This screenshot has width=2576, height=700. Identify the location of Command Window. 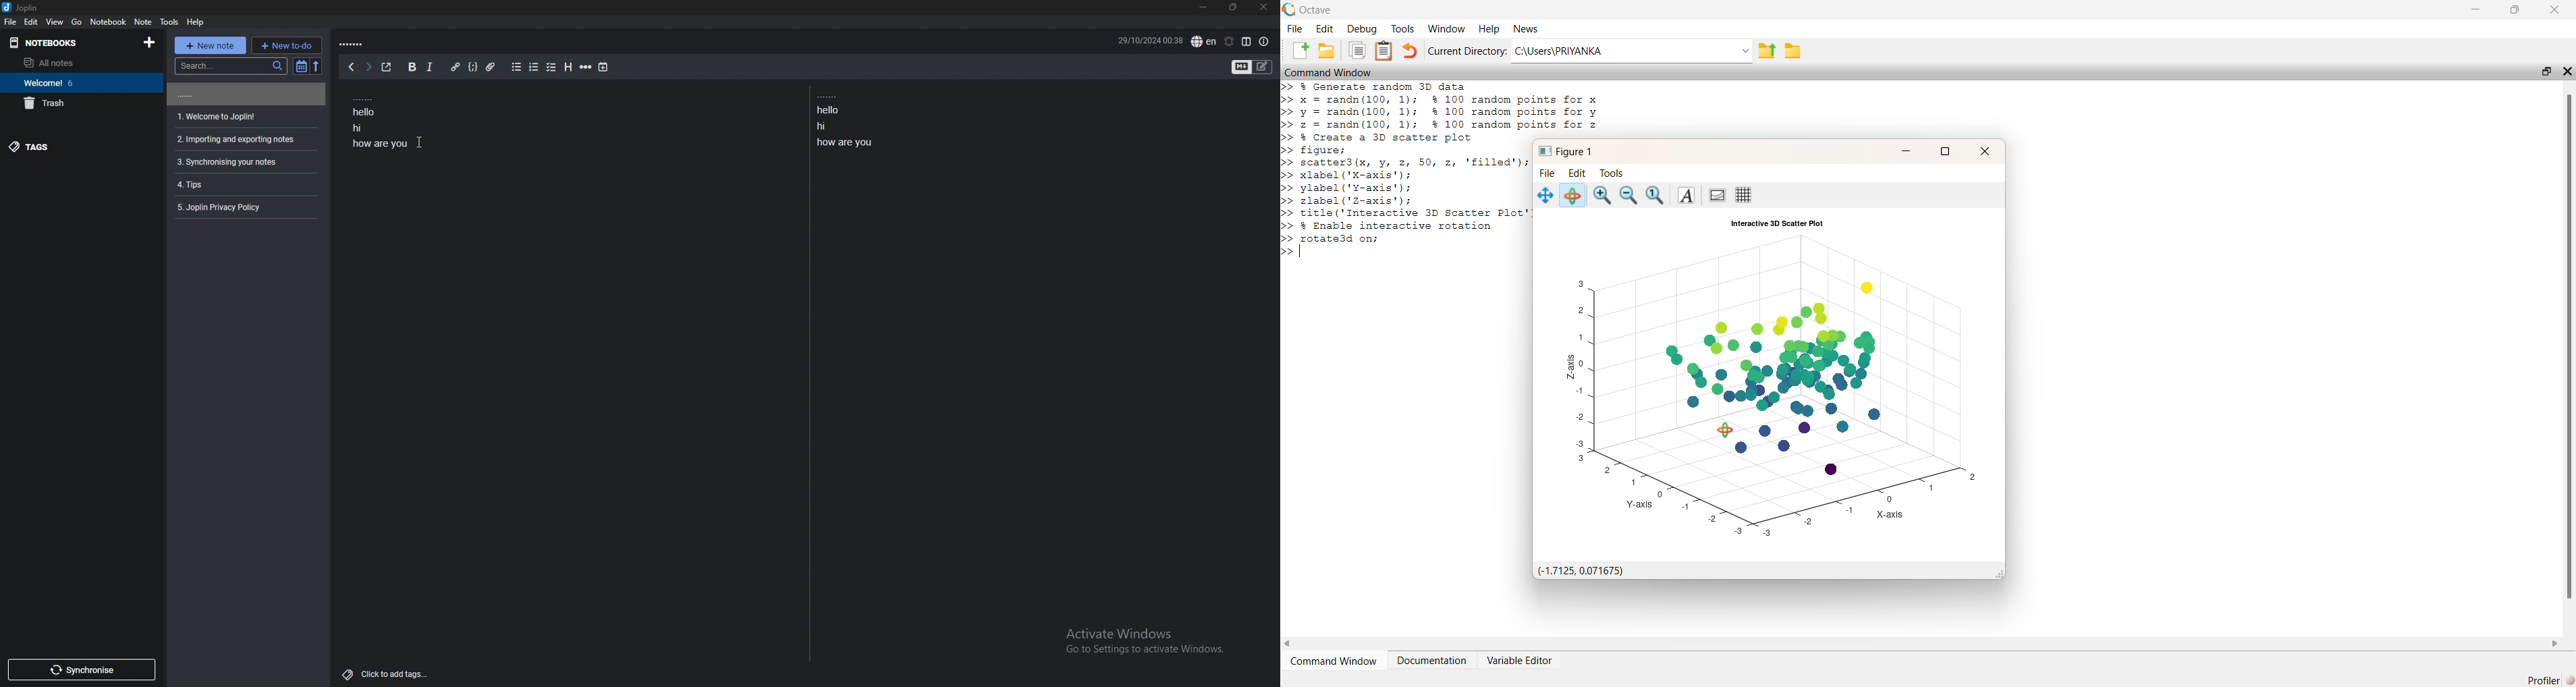
(1332, 661).